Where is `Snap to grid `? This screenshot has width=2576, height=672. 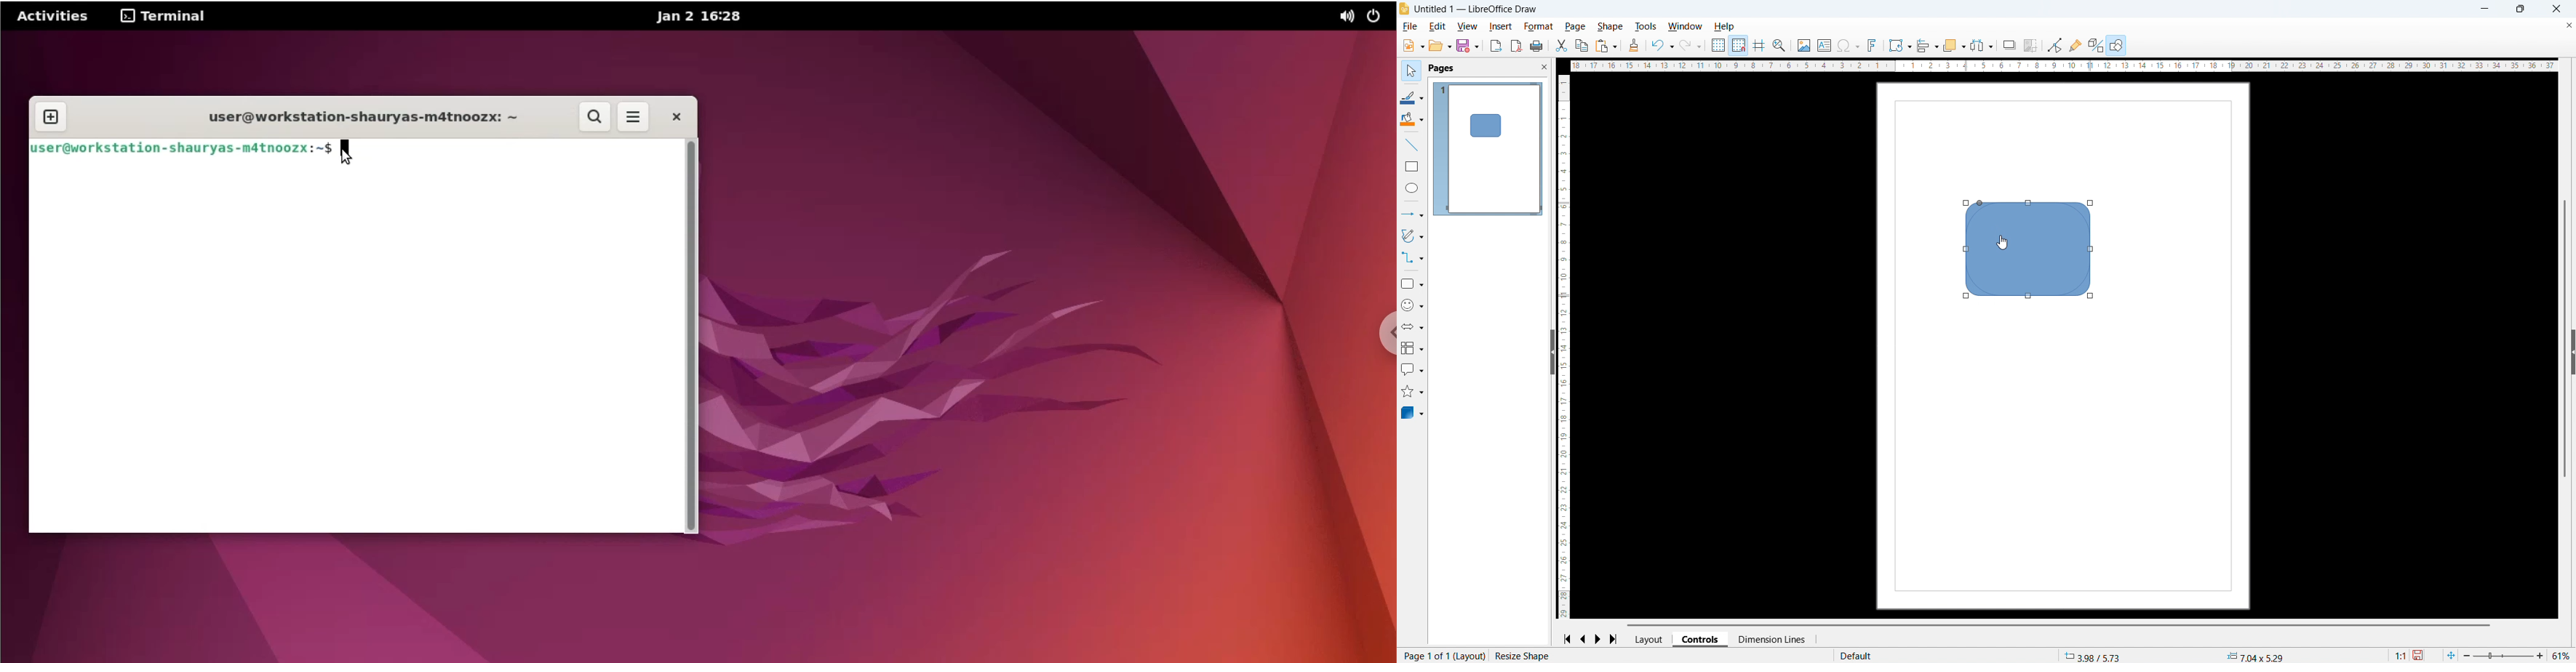
Snap to grid  is located at coordinates (1738, 46).